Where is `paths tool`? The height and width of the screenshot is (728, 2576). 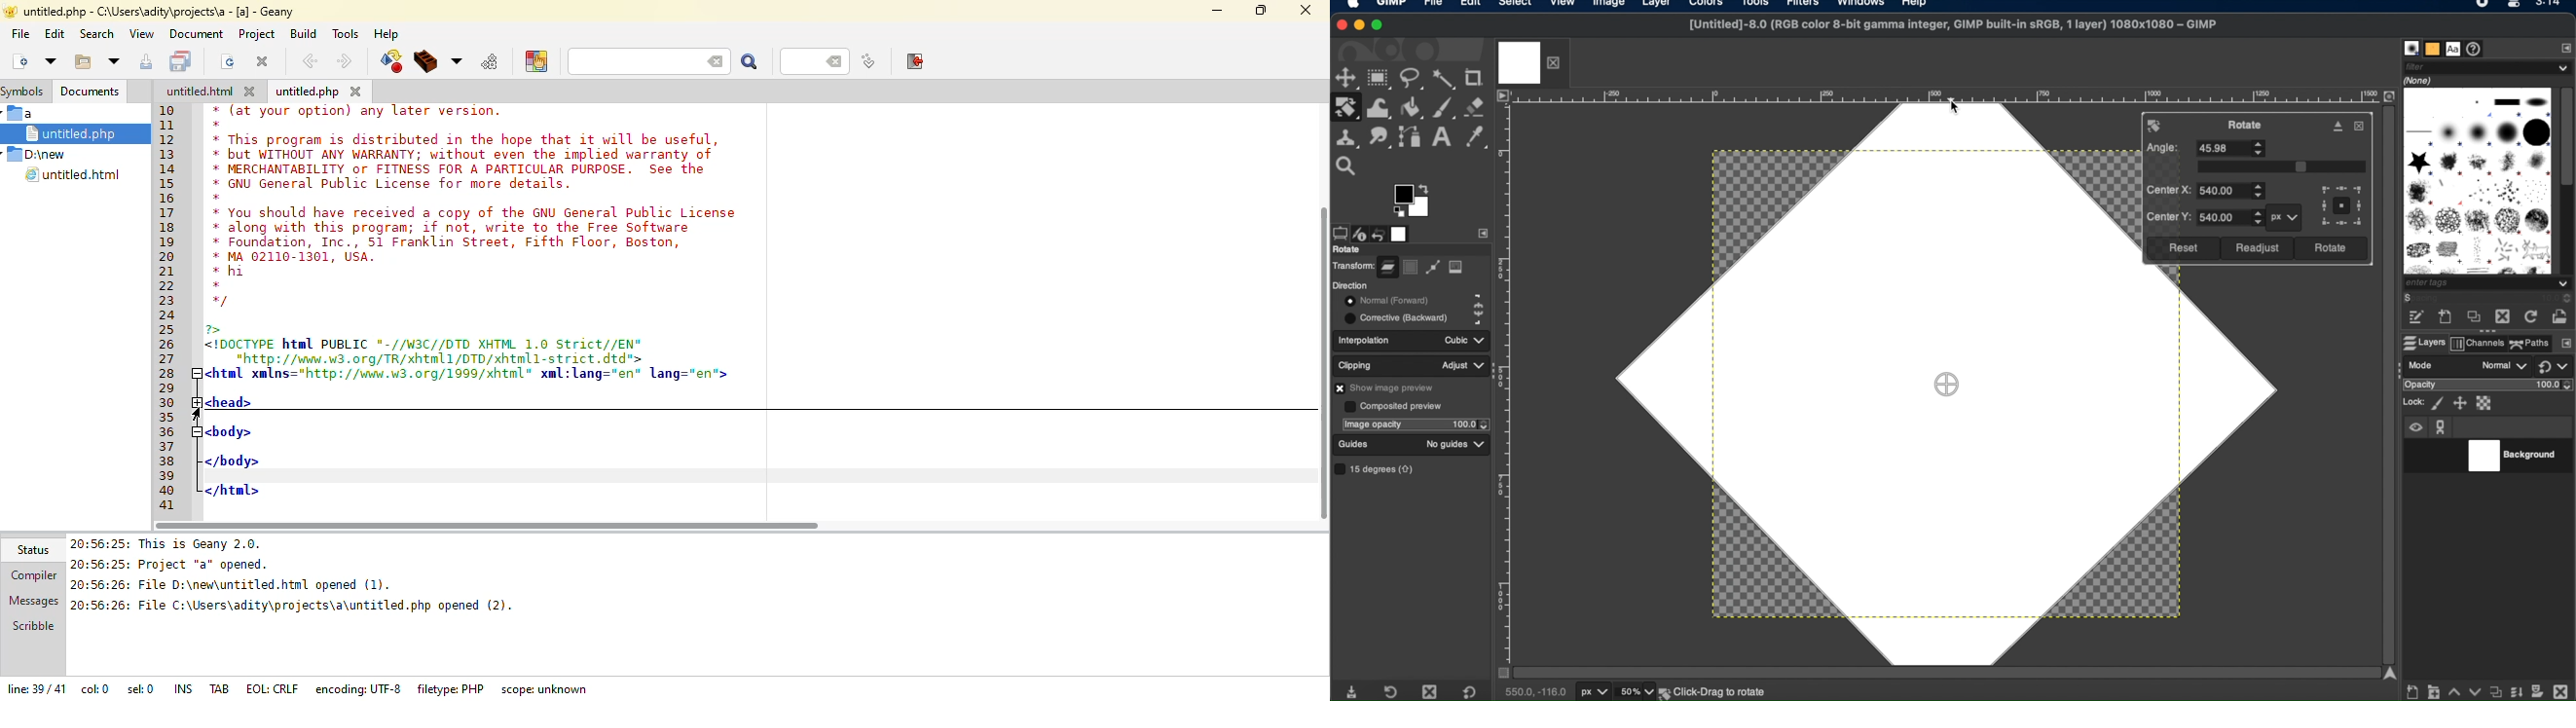
paths tool is located at coordinates (1410, 135).